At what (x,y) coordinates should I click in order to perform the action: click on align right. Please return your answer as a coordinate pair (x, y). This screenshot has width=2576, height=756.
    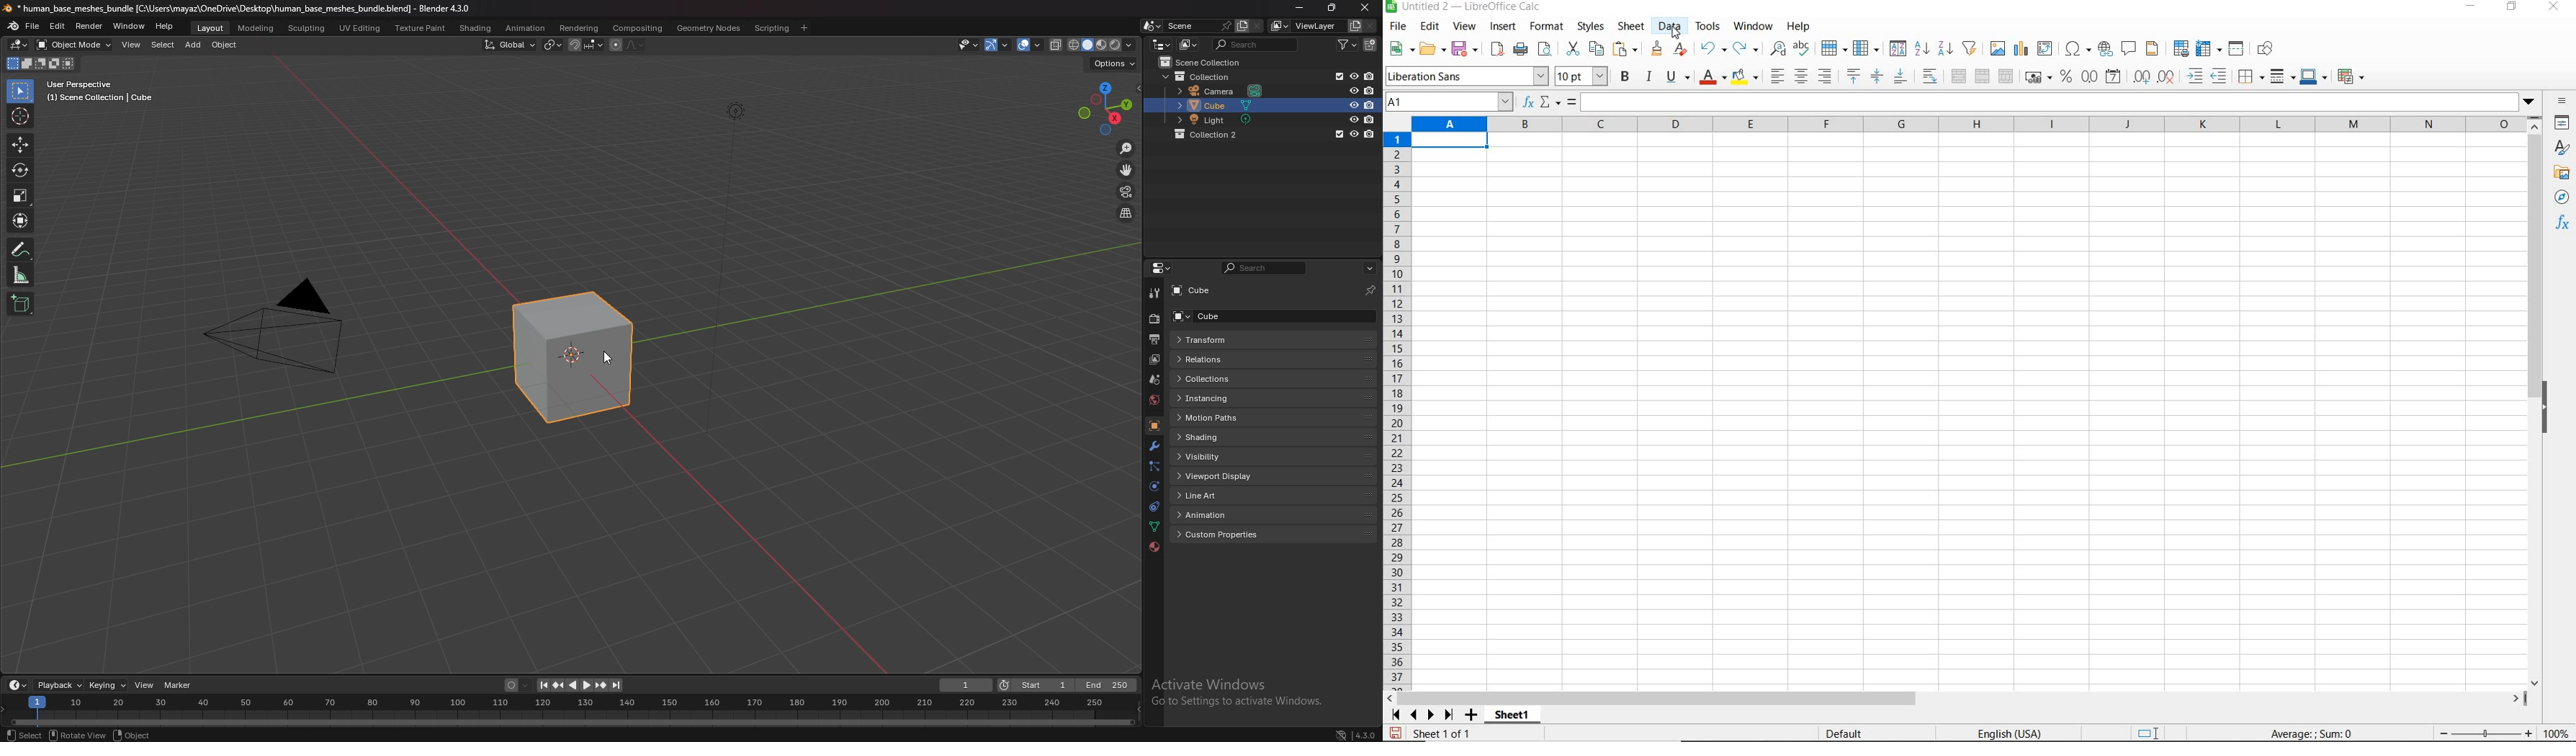
    Looking at the image, I should click on (1826, 76).